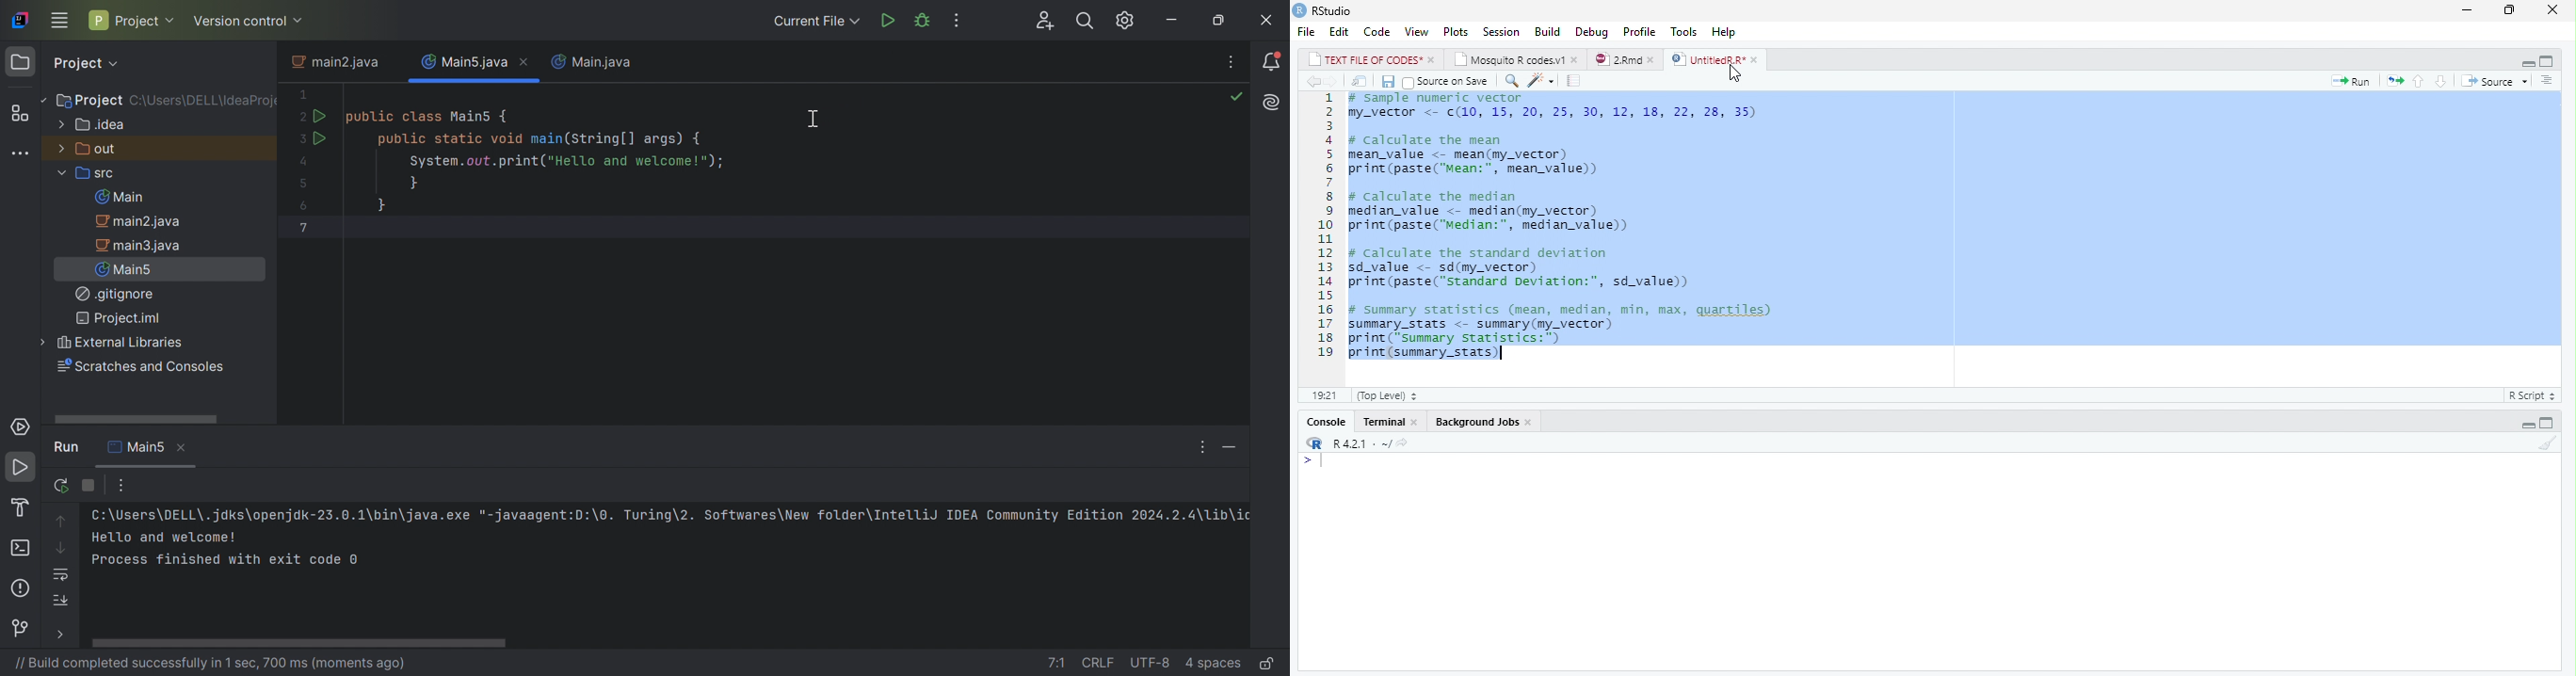 Image resolution: width=2576 pixels, height=700 pixels. What do you see at coordinates (279, 515) in the screenshot?
I see `C:\uSERS\DELL\.jdks\openjdk\-23.0.1\bin\java.exe` at bounding box center [279, 515].